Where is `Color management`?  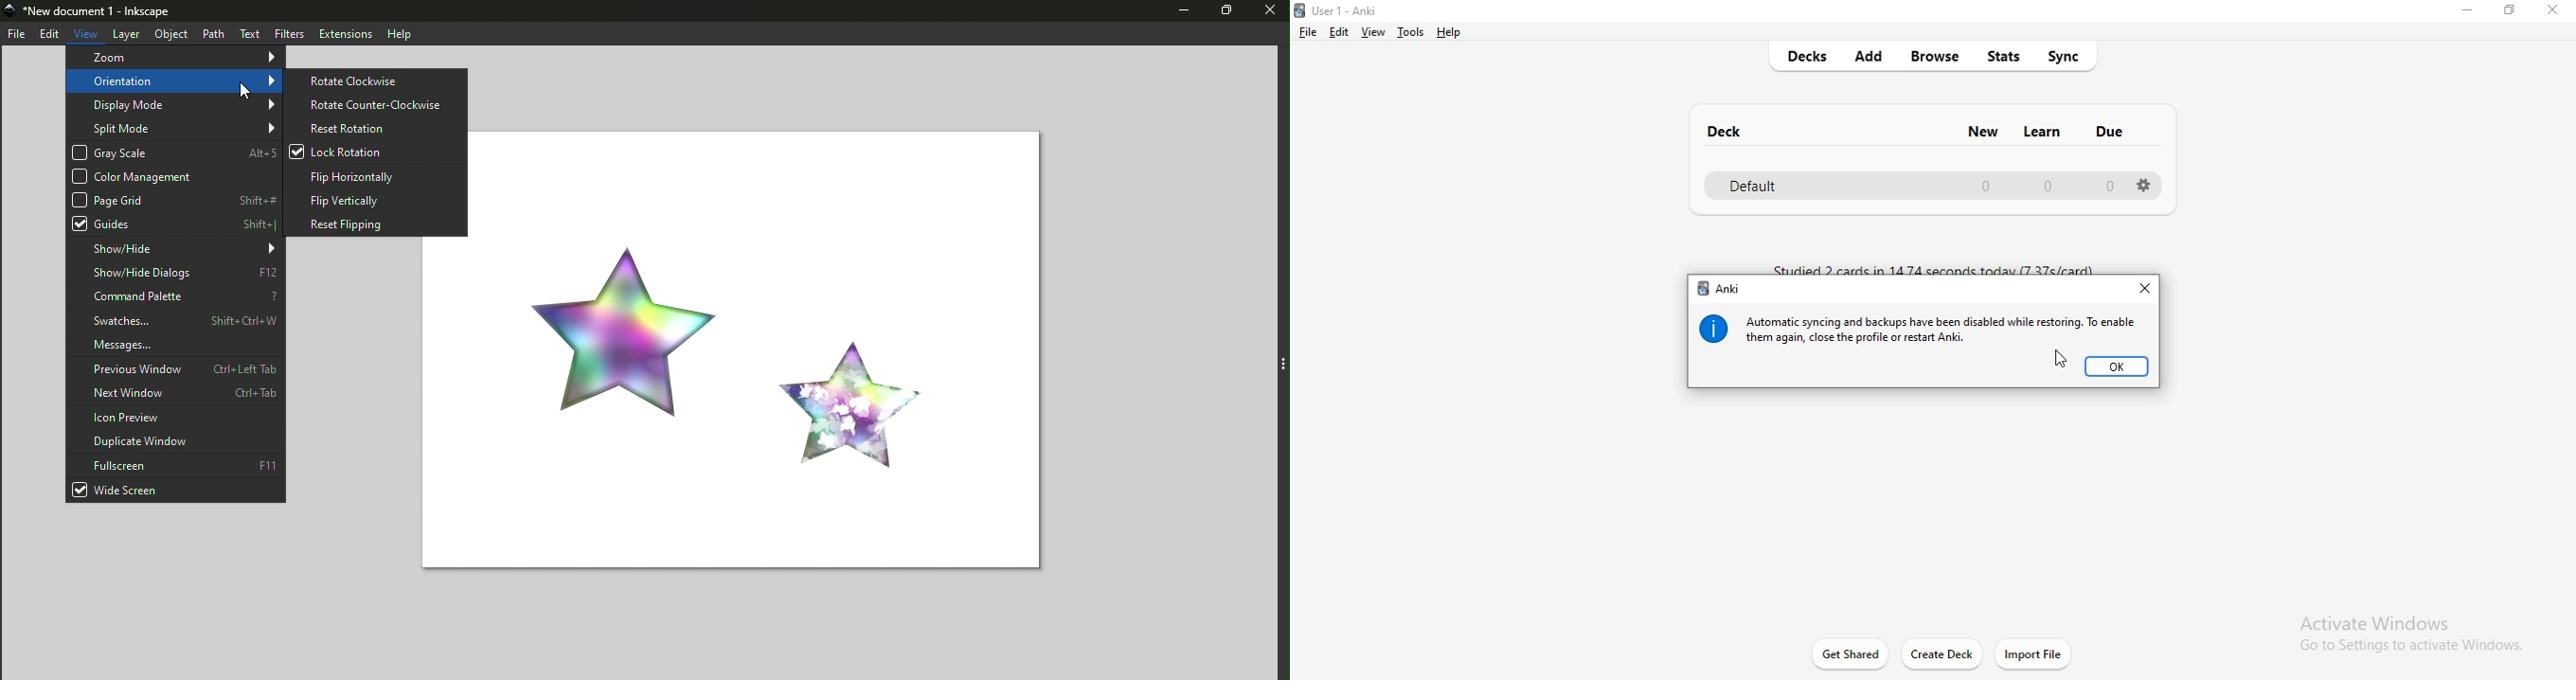
Color management is located at coordinates (170, 176).